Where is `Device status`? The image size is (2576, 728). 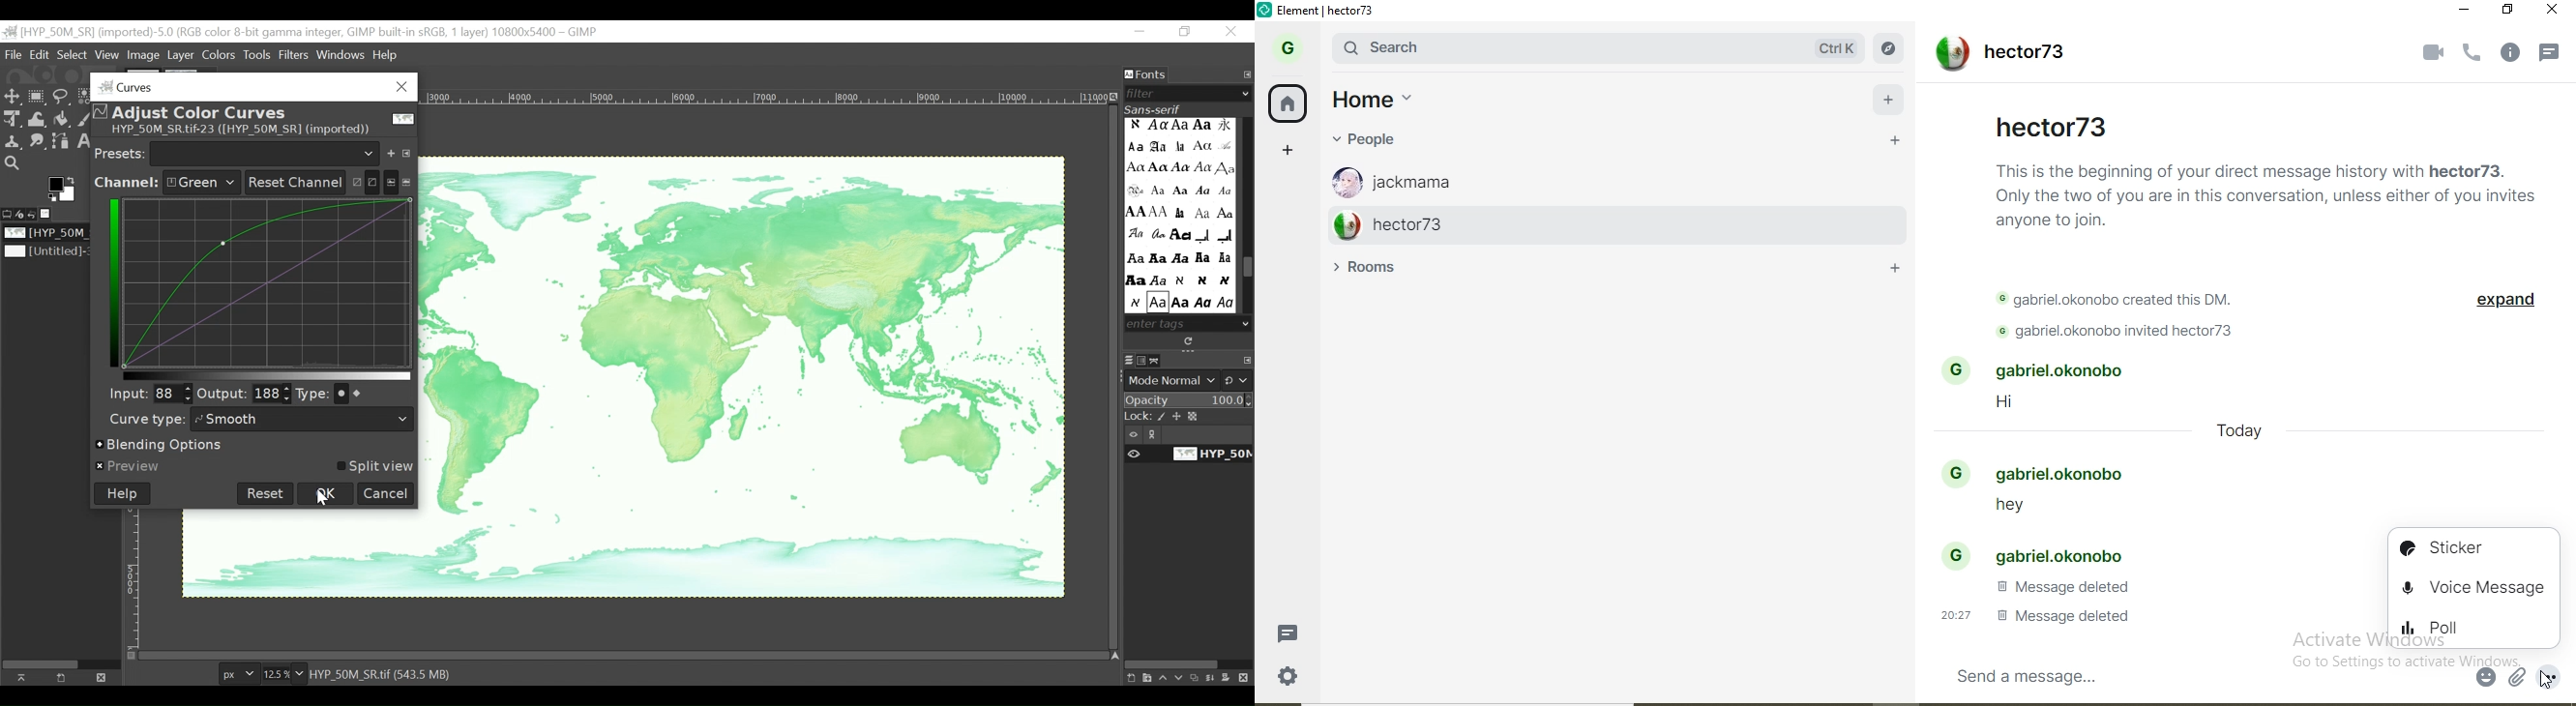 Device status is located at coordinates (22, 213).